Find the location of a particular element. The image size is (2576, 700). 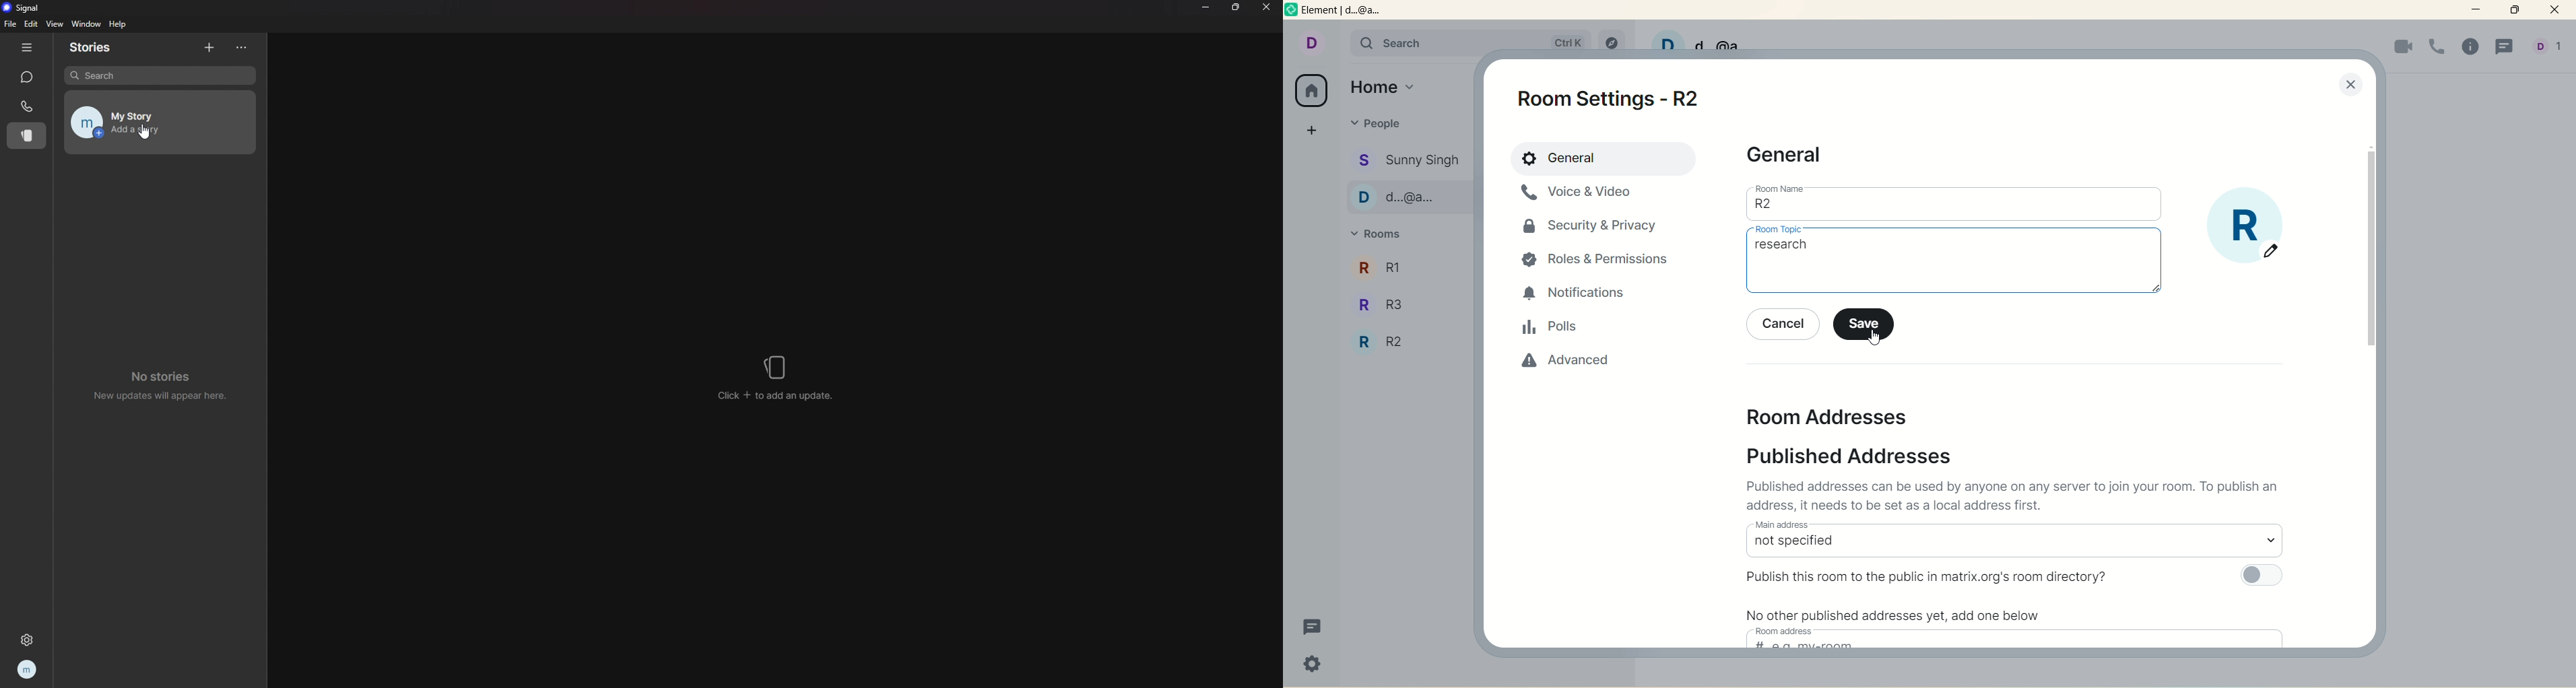

voice & video is located at coordinates (1583, 198).